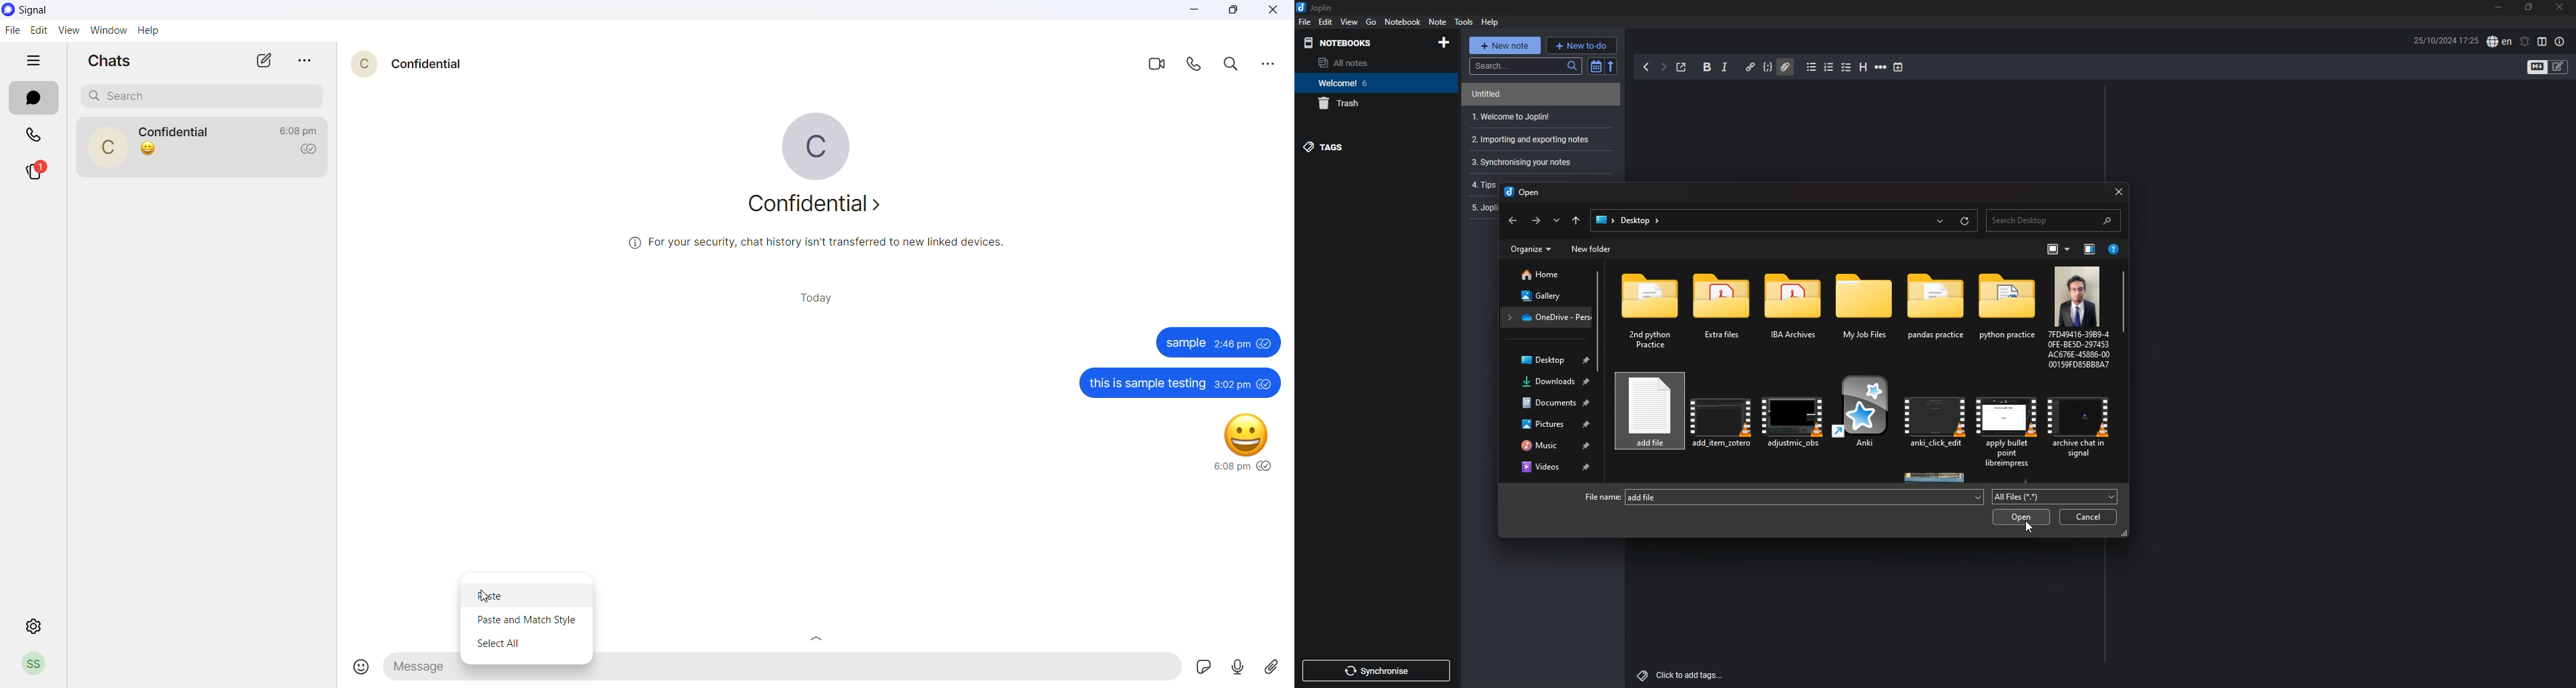 The image size is (2576, 700). What do you see at coordinates (1439, 21) in the screenshot?
I see `note` at bounding box center [1439, 21].